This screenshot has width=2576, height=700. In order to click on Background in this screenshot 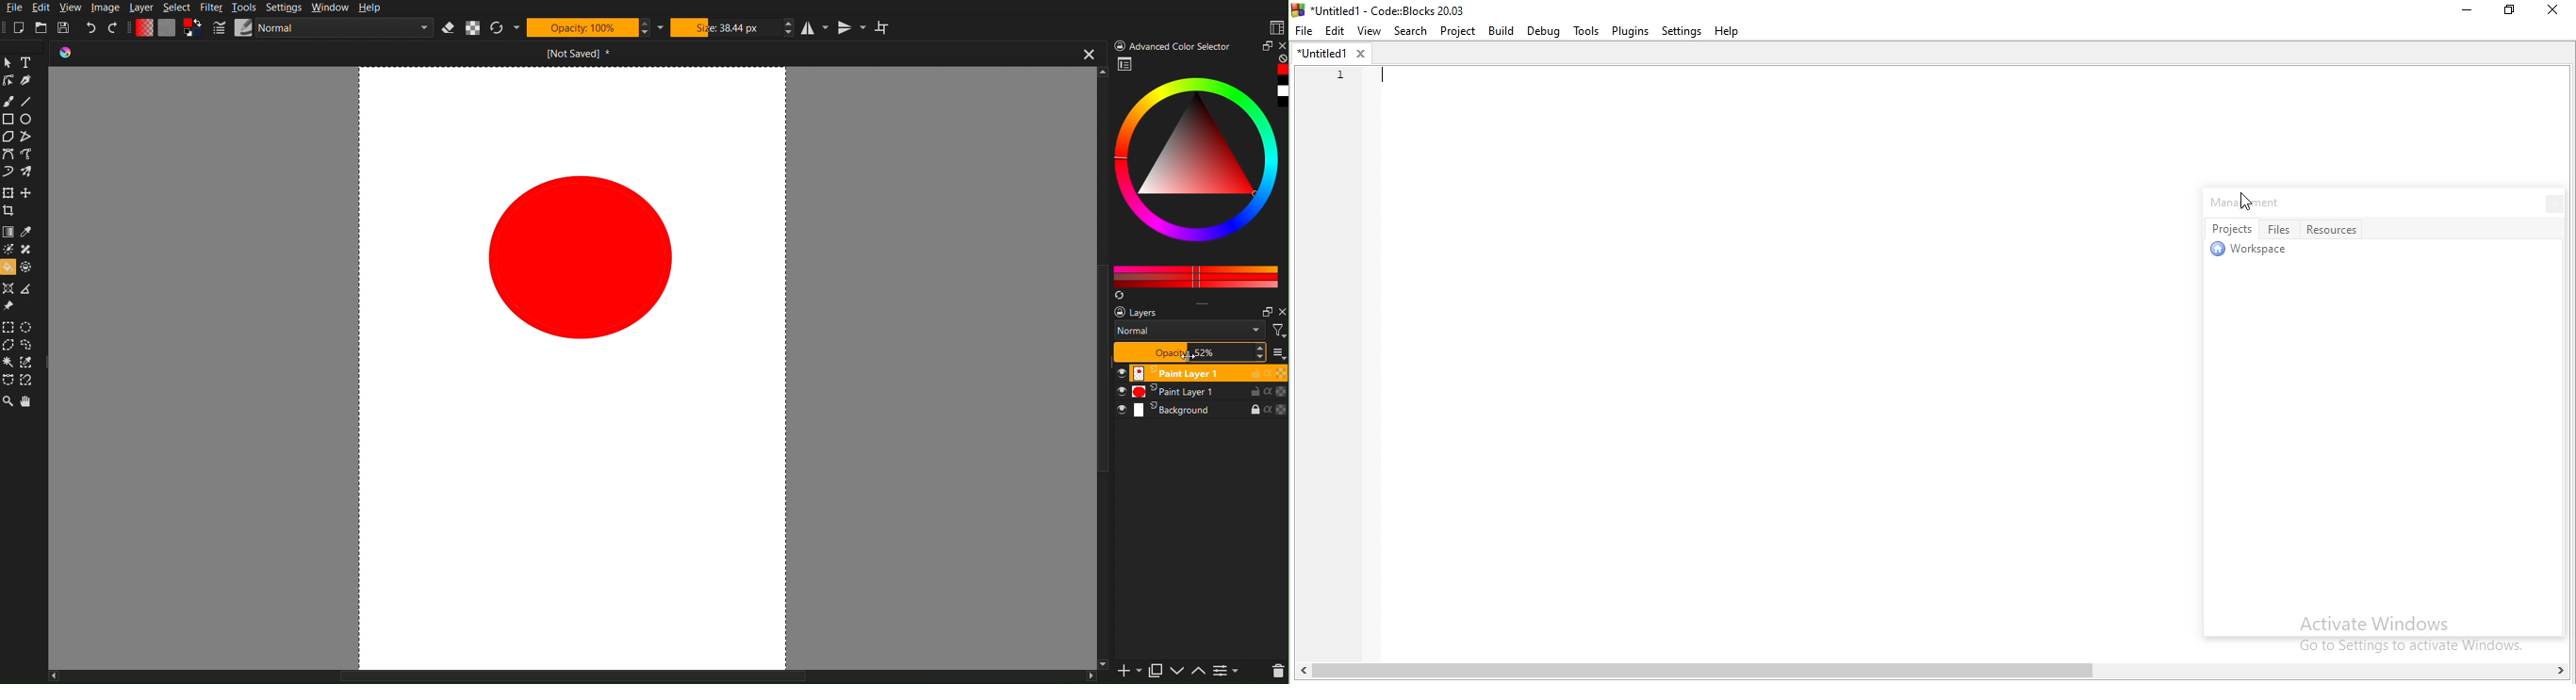, I will do `click(1197, 409)`.